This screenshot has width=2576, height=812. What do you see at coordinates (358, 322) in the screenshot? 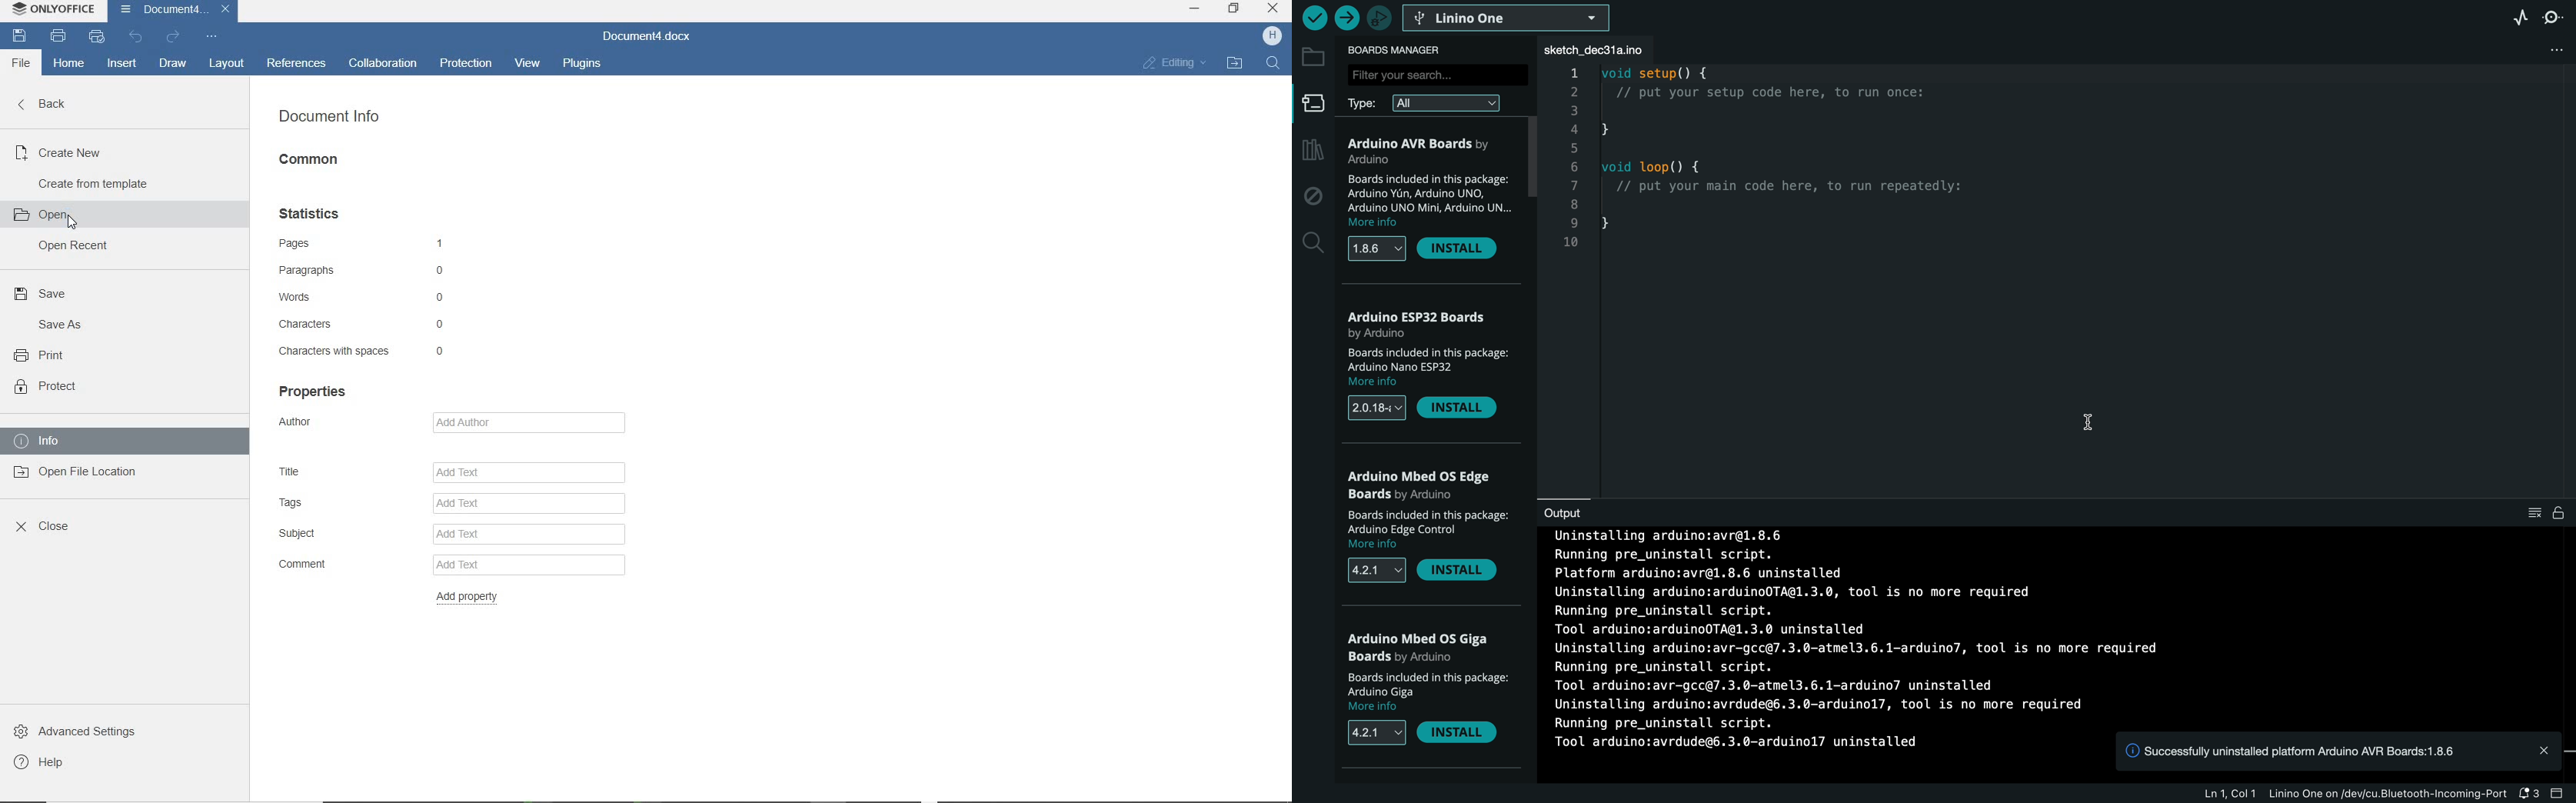
I see `characters - 0` at bounding box center [358, 322].